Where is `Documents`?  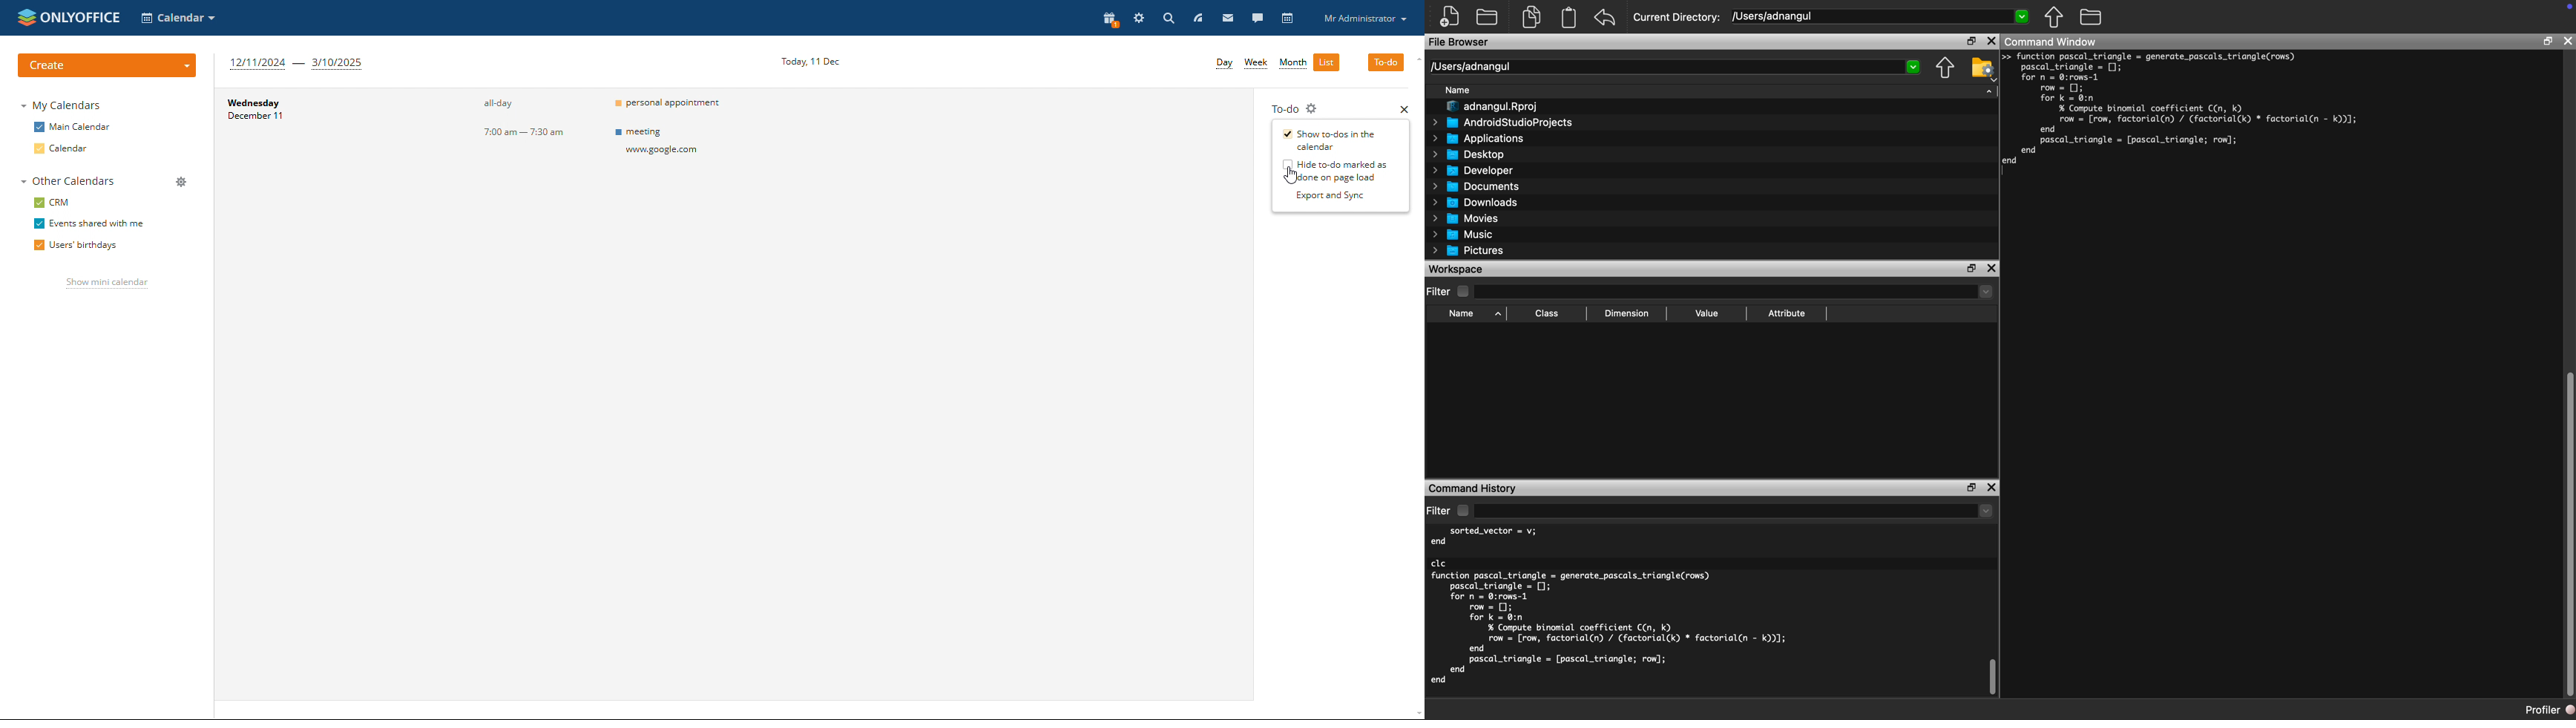
Documents is located at coordinates (1476, 187).